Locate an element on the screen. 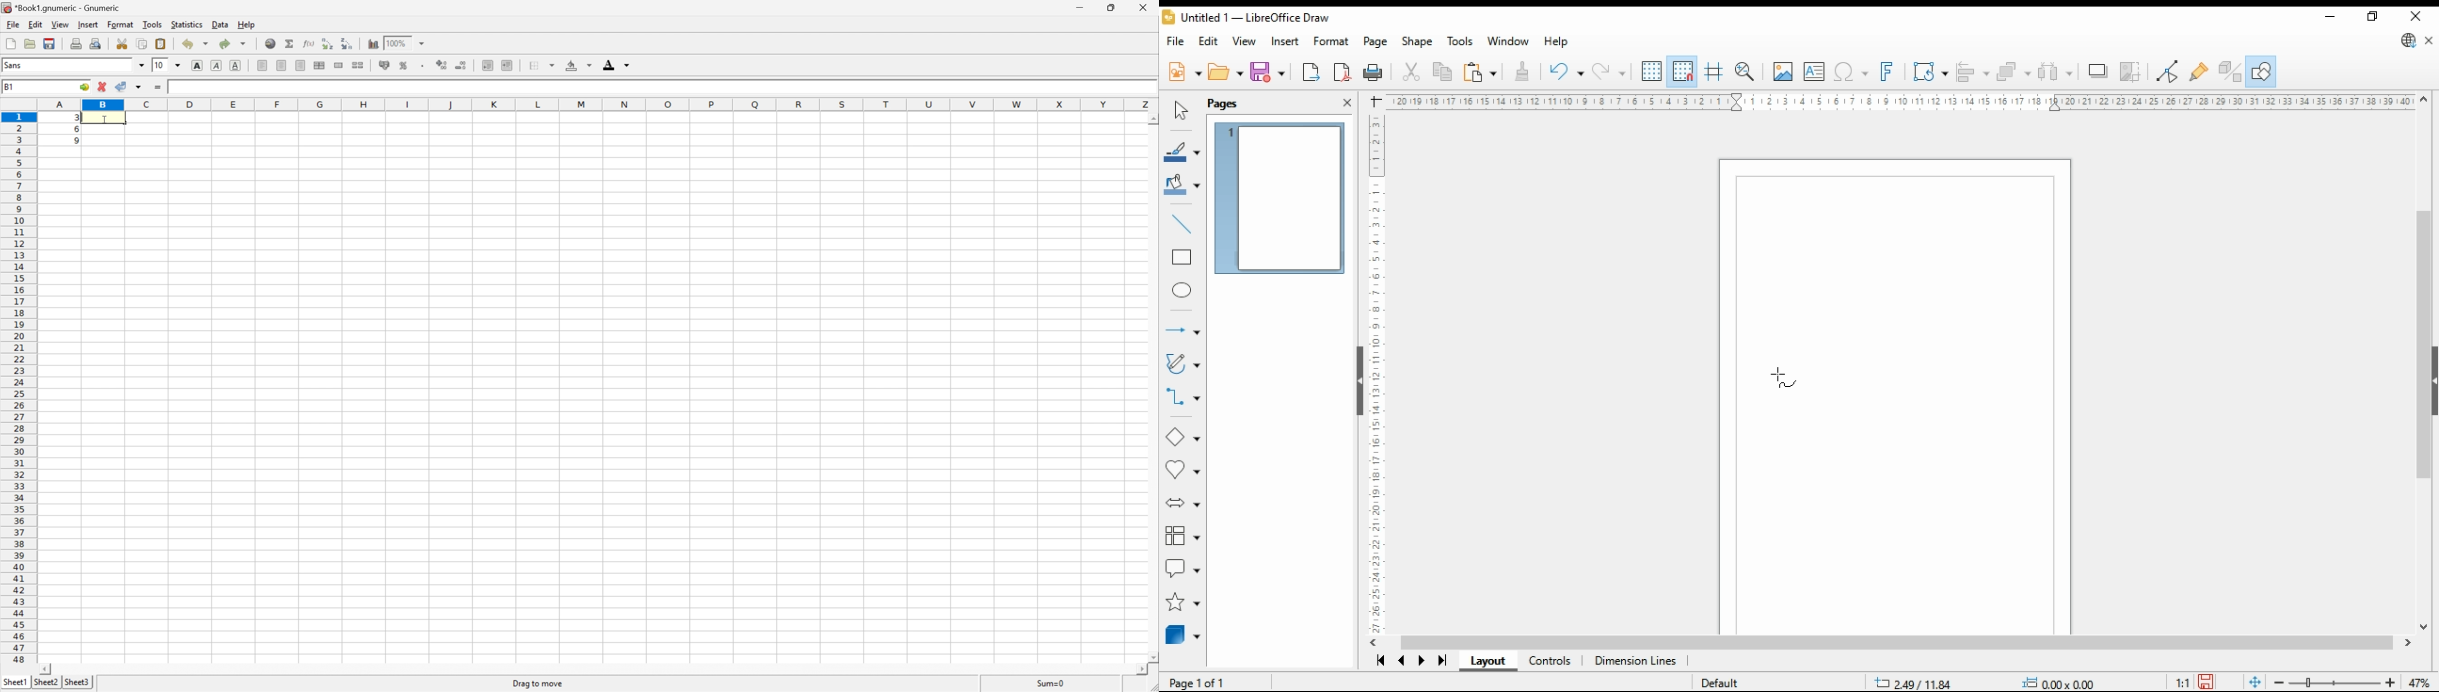 Image resolution: width=2464 pixels, height=700 pixels. Print preview is located at coordinates (96, 42).